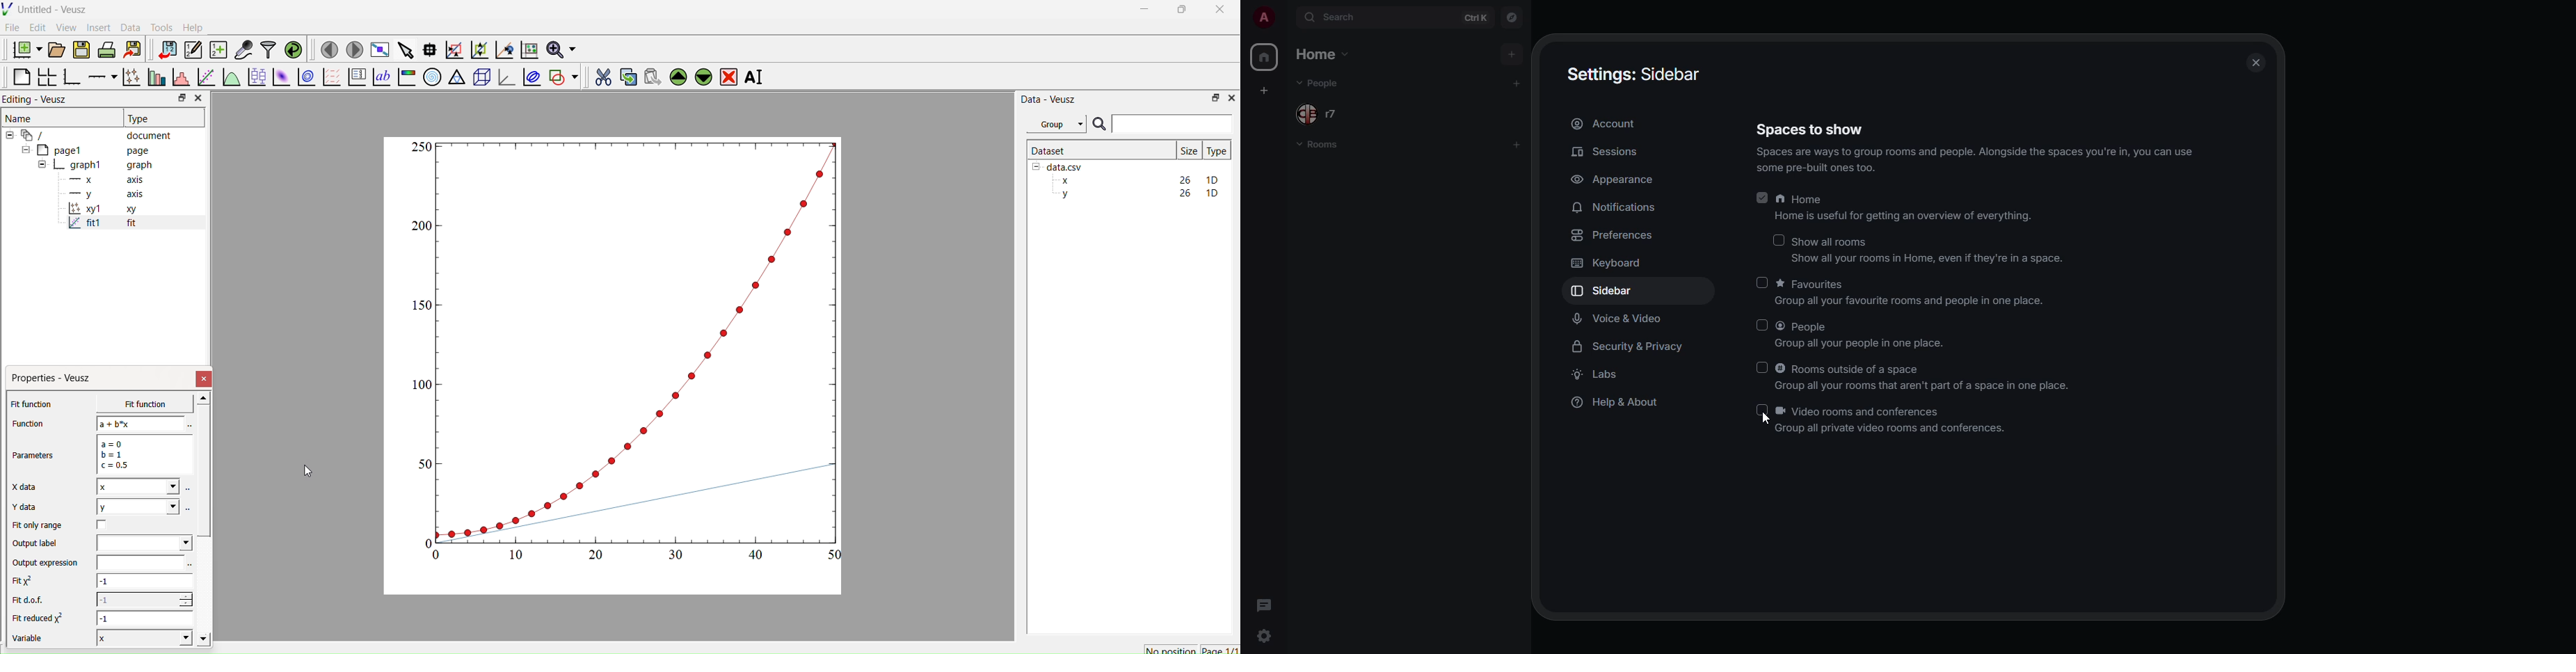 The image size is (2576, 672). Describe the element at coordinates (1231, 97) in the screenshot. I see `Close` at that location.